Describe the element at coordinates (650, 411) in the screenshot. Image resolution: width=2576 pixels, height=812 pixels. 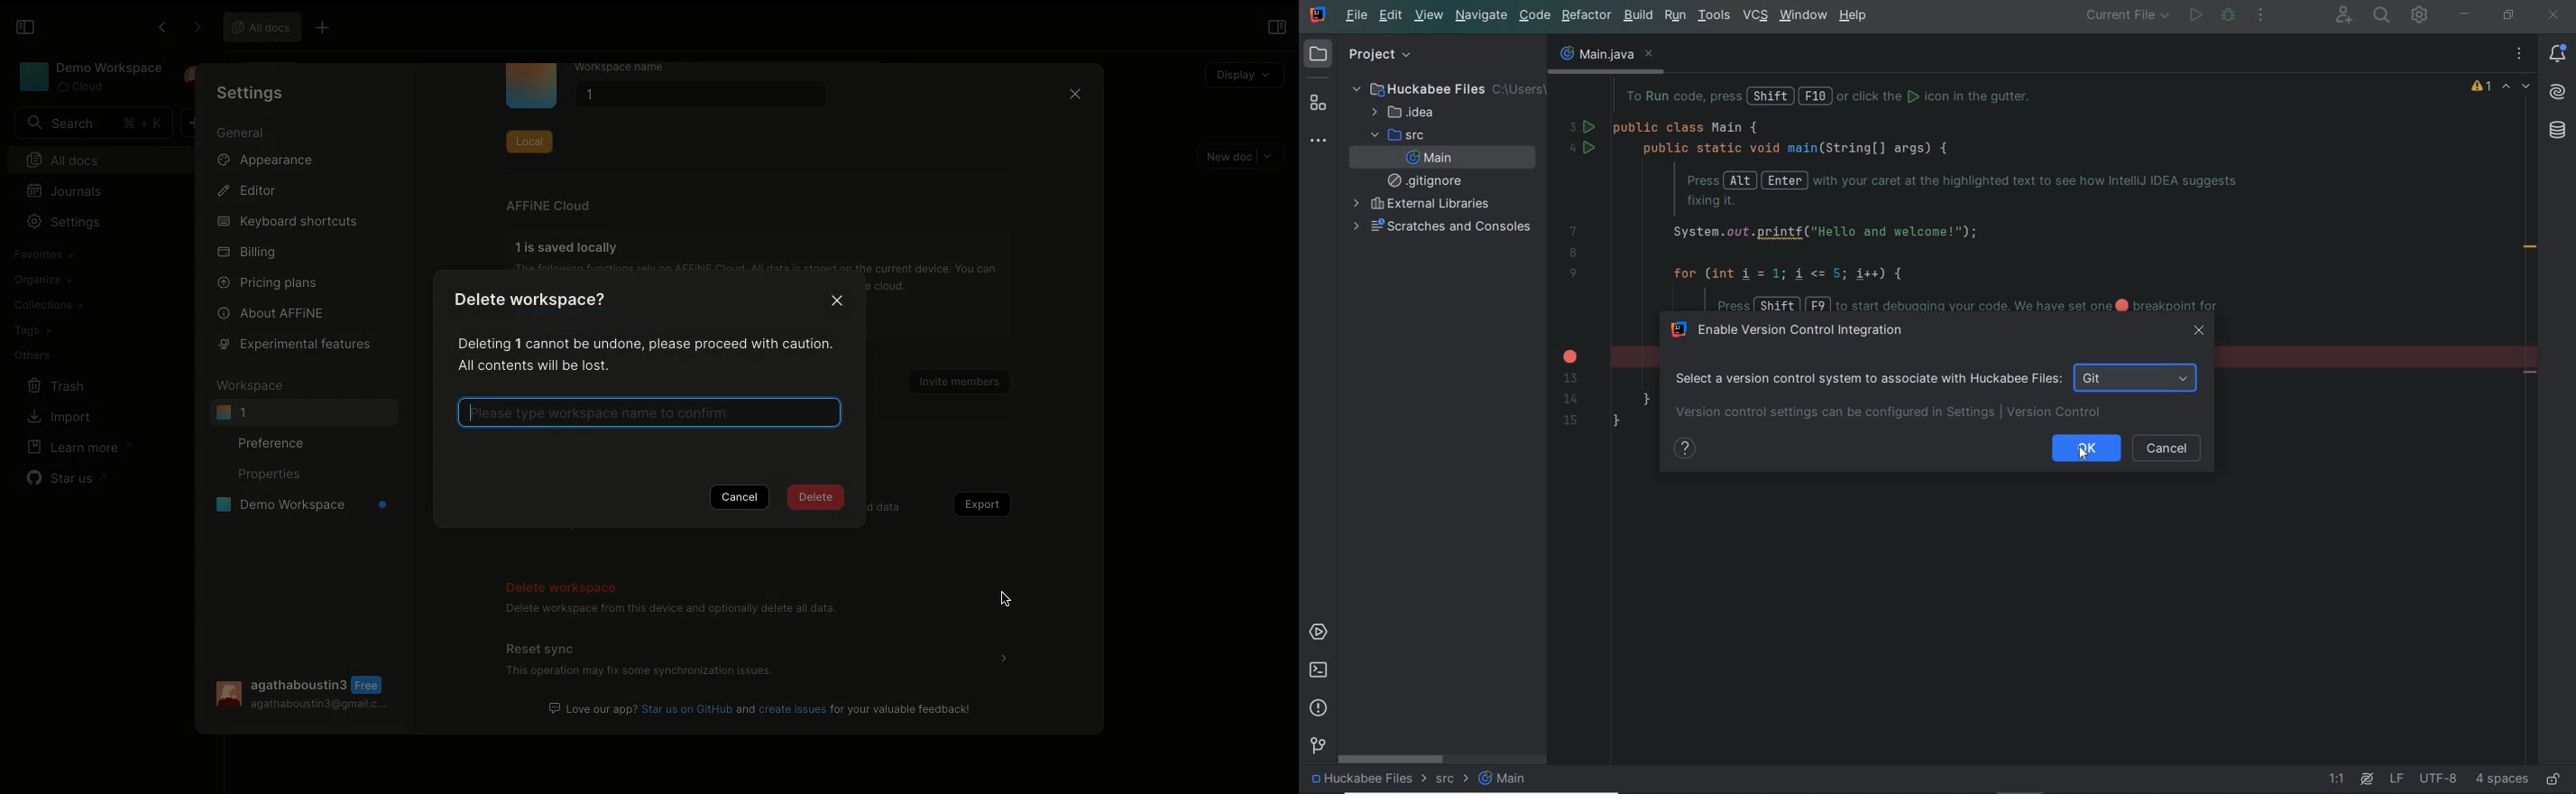
I see `Workspace name` at that location.